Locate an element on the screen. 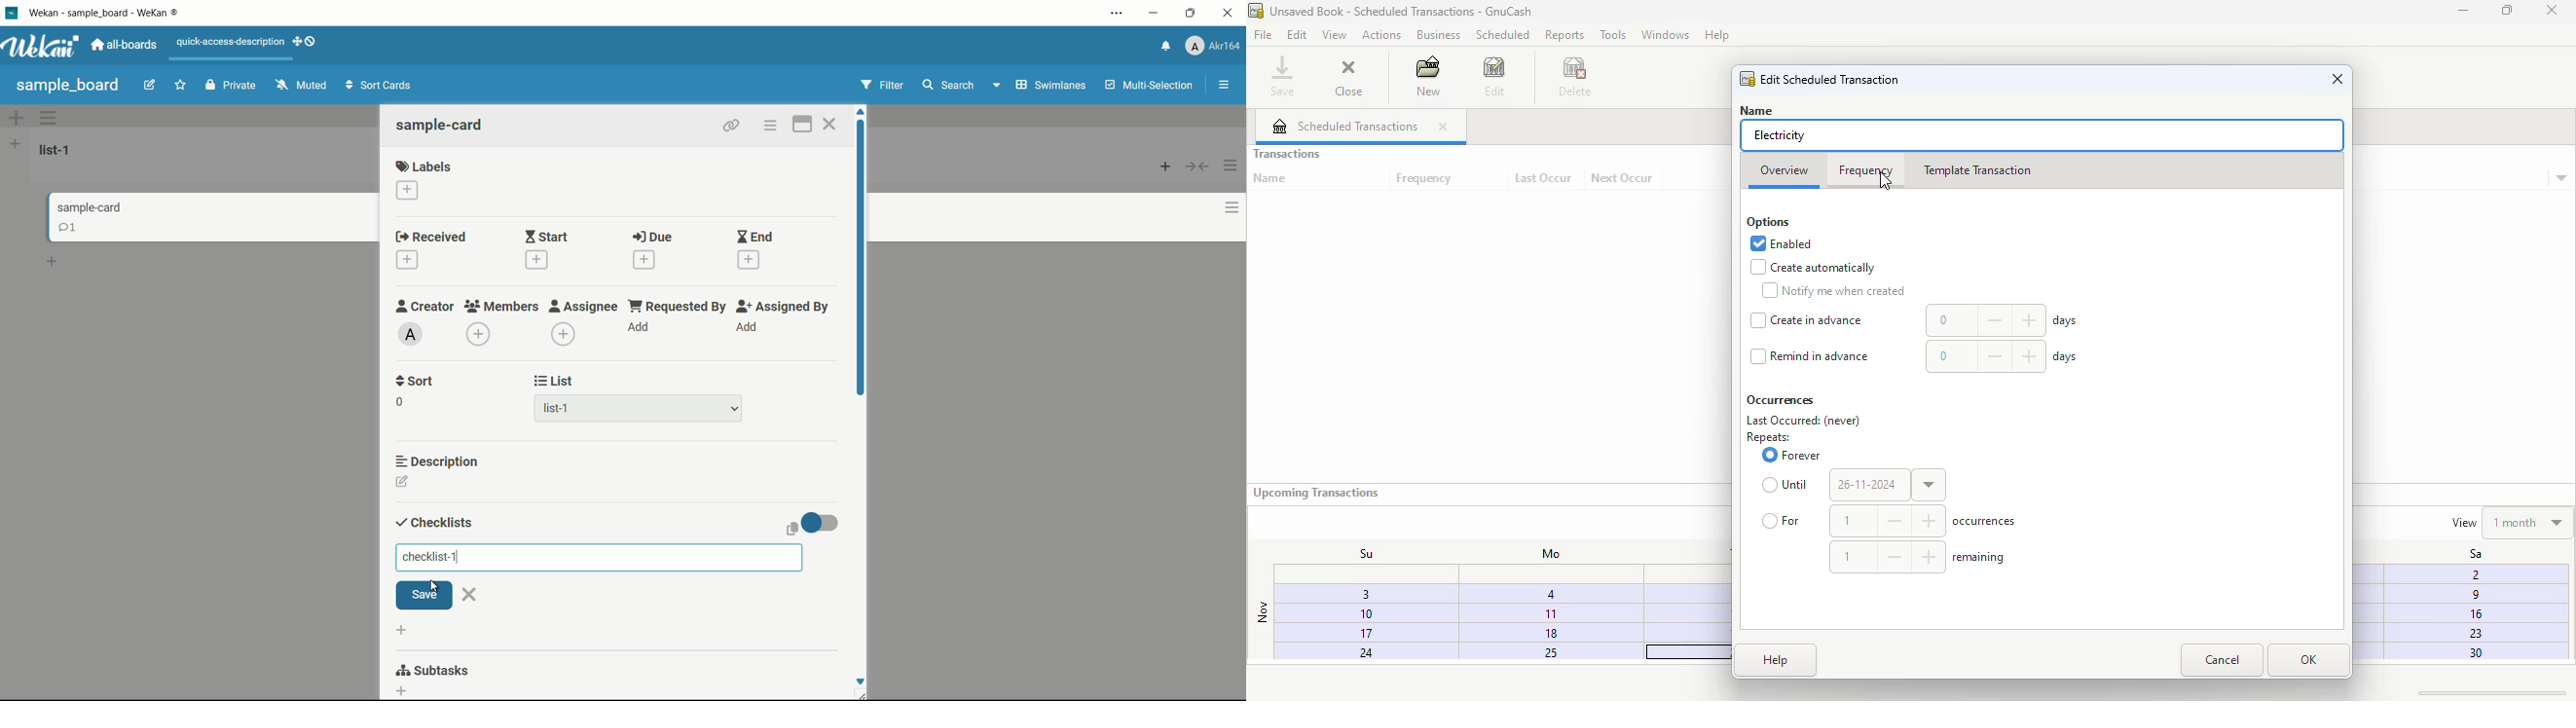  notify me when created is located at coordinates (1832, 290).